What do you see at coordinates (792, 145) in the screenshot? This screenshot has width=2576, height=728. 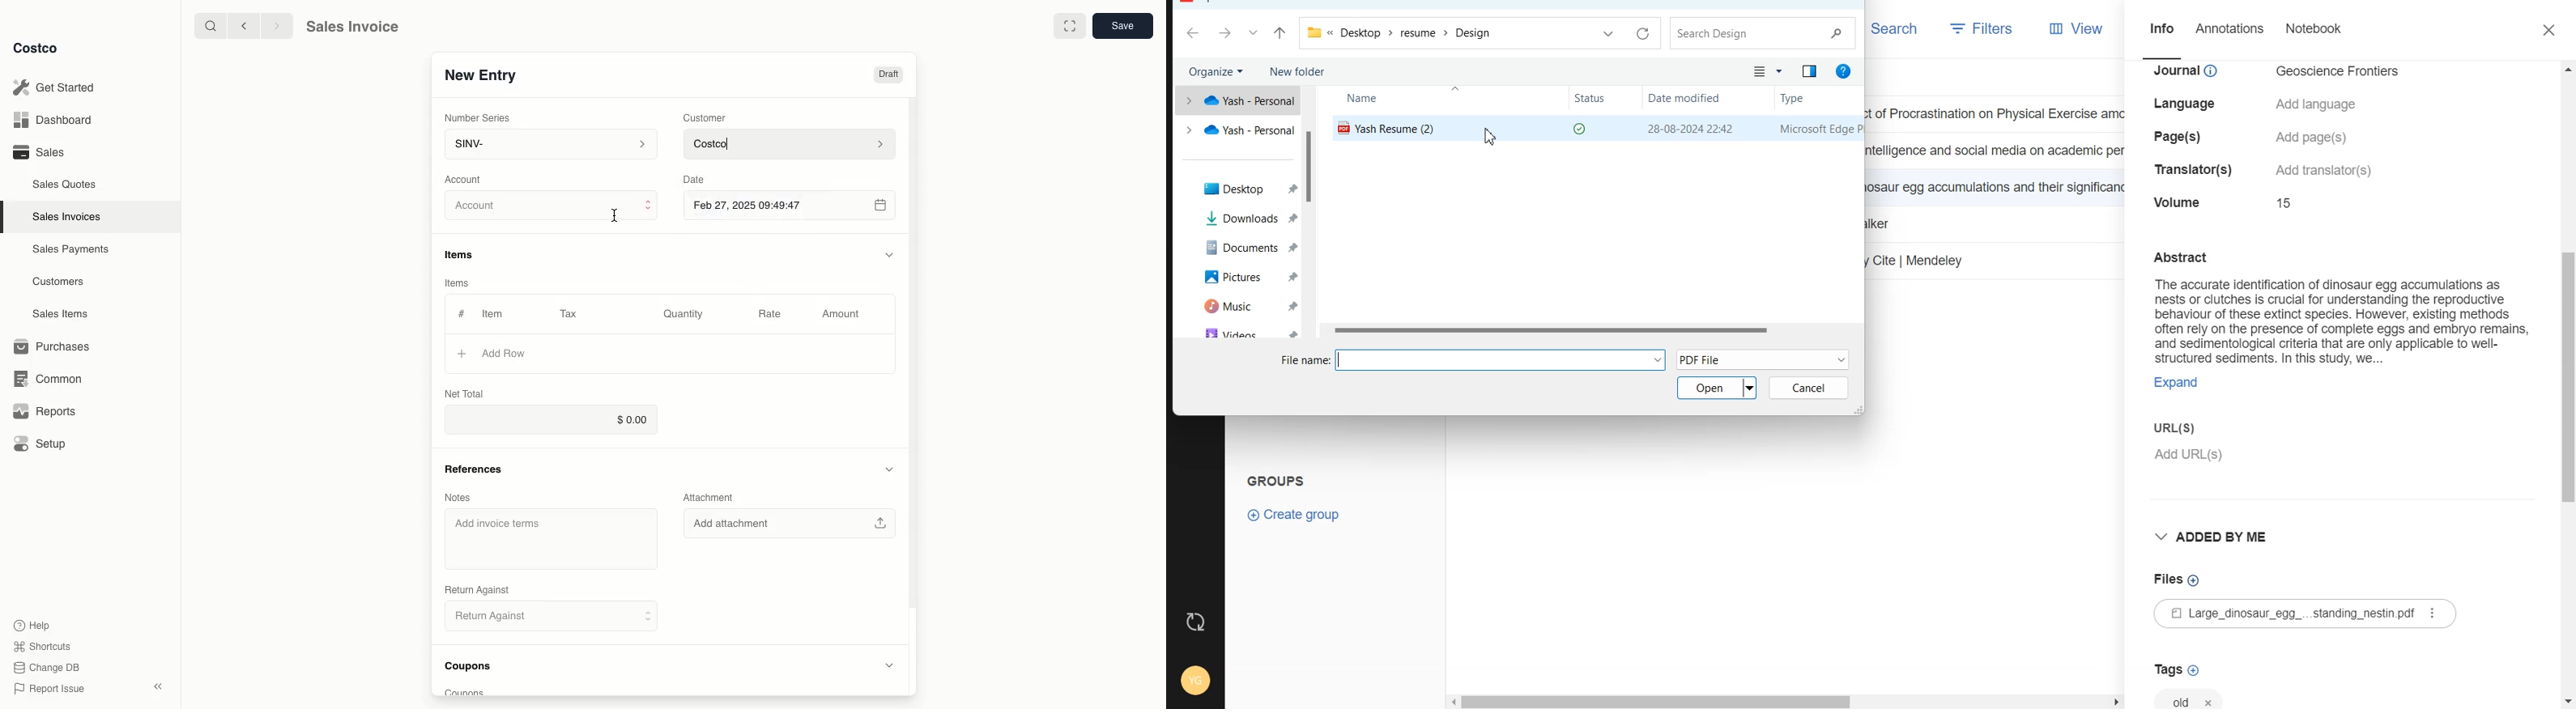 I see `Costco` at bounding box center [792, 145].